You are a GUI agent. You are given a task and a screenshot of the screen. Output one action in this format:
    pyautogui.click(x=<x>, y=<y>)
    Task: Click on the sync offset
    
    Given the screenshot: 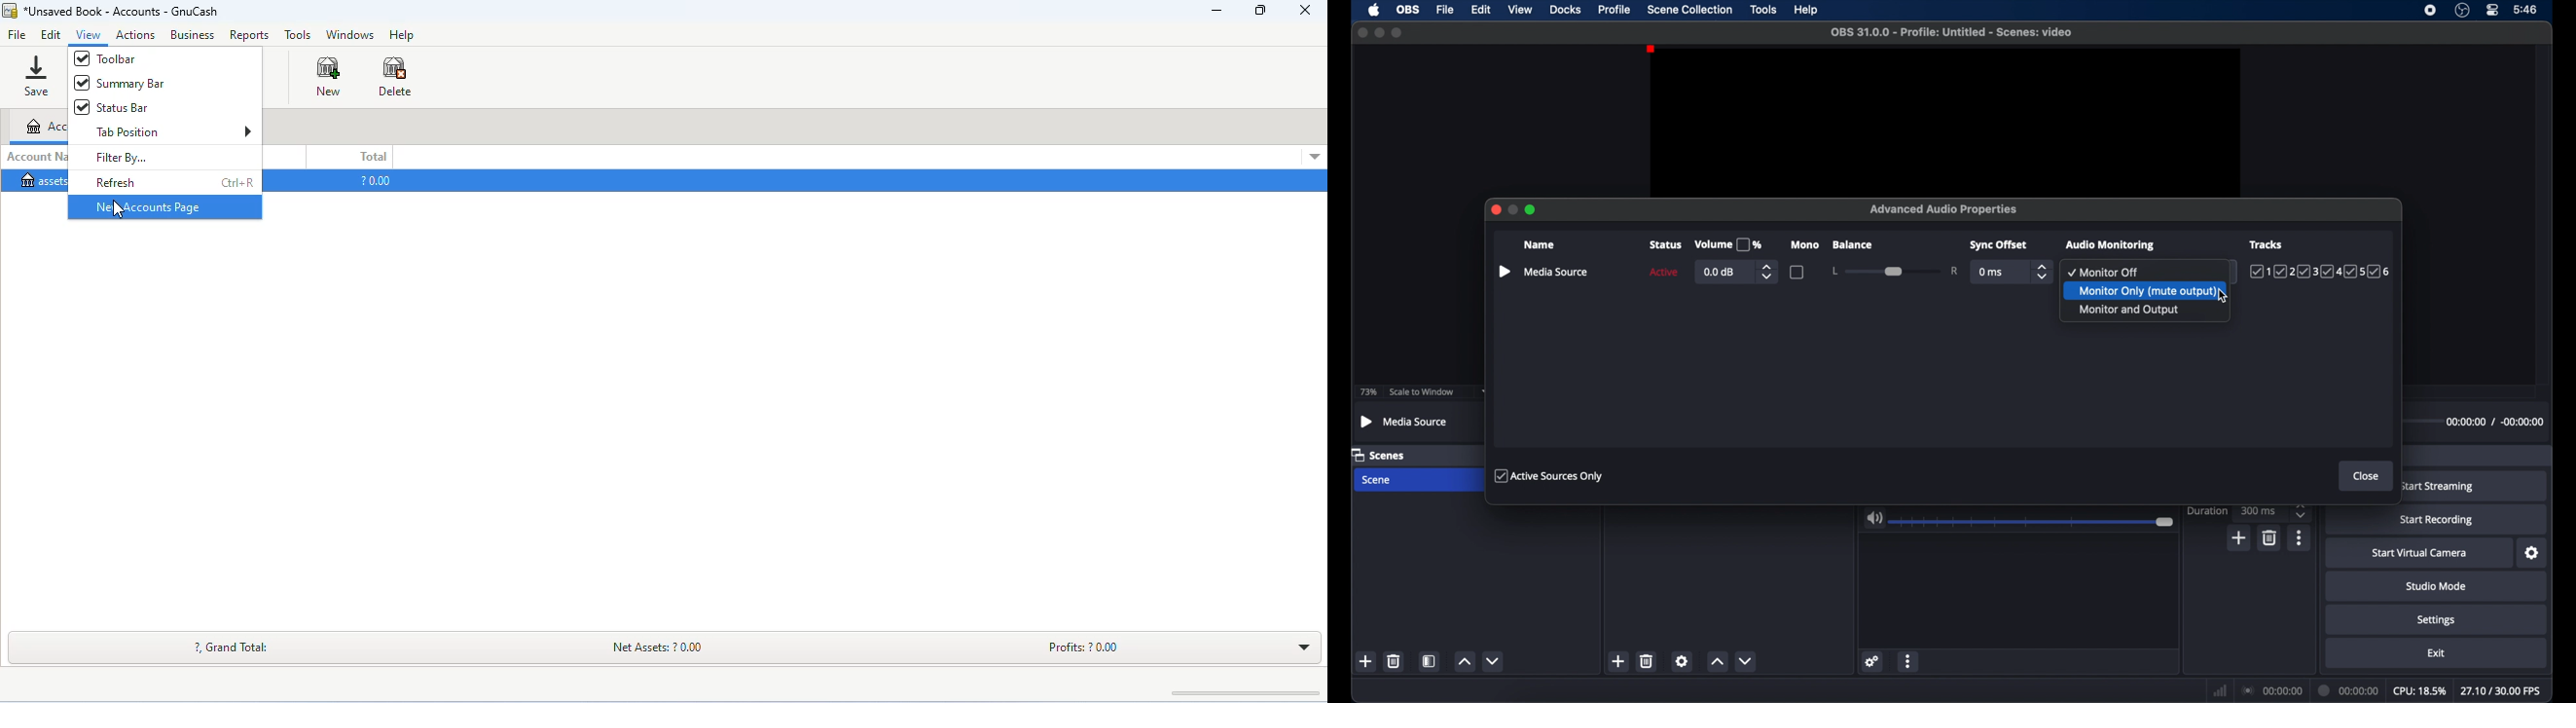 What is the action you would take?
    pyautogui.click(x=2000, y=245)
    